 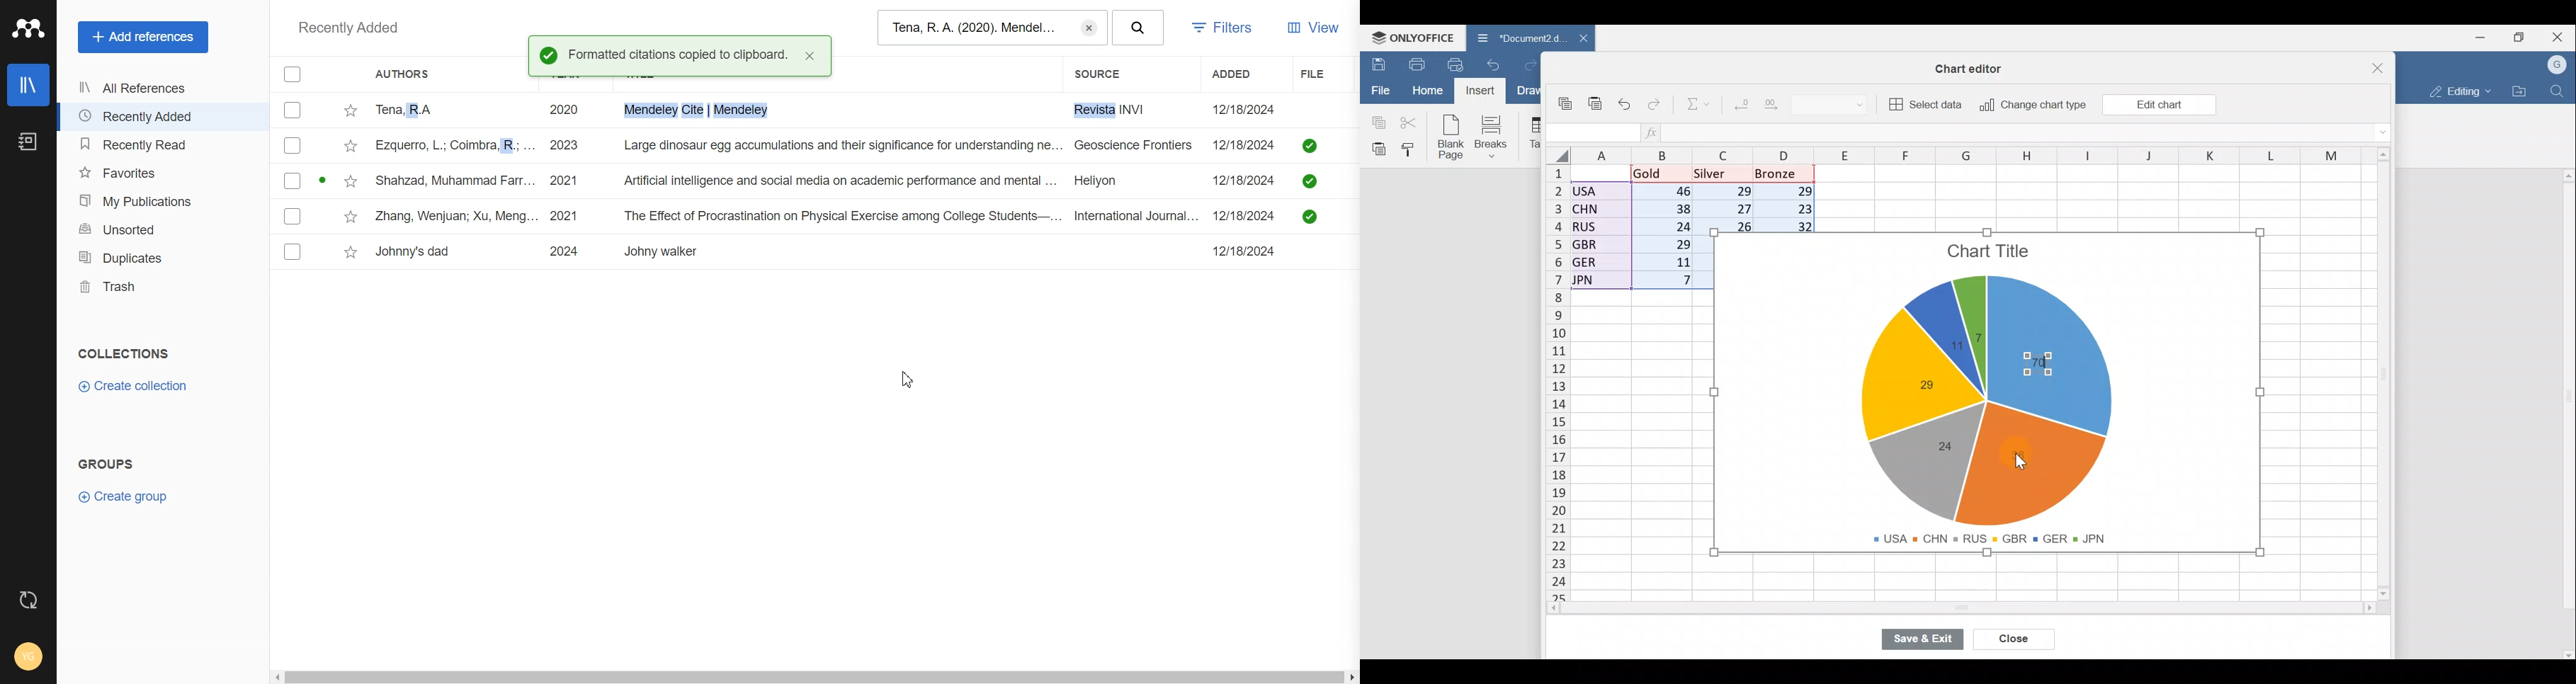 I want to click on 12/18/2024, so click(x=1245, y=144).